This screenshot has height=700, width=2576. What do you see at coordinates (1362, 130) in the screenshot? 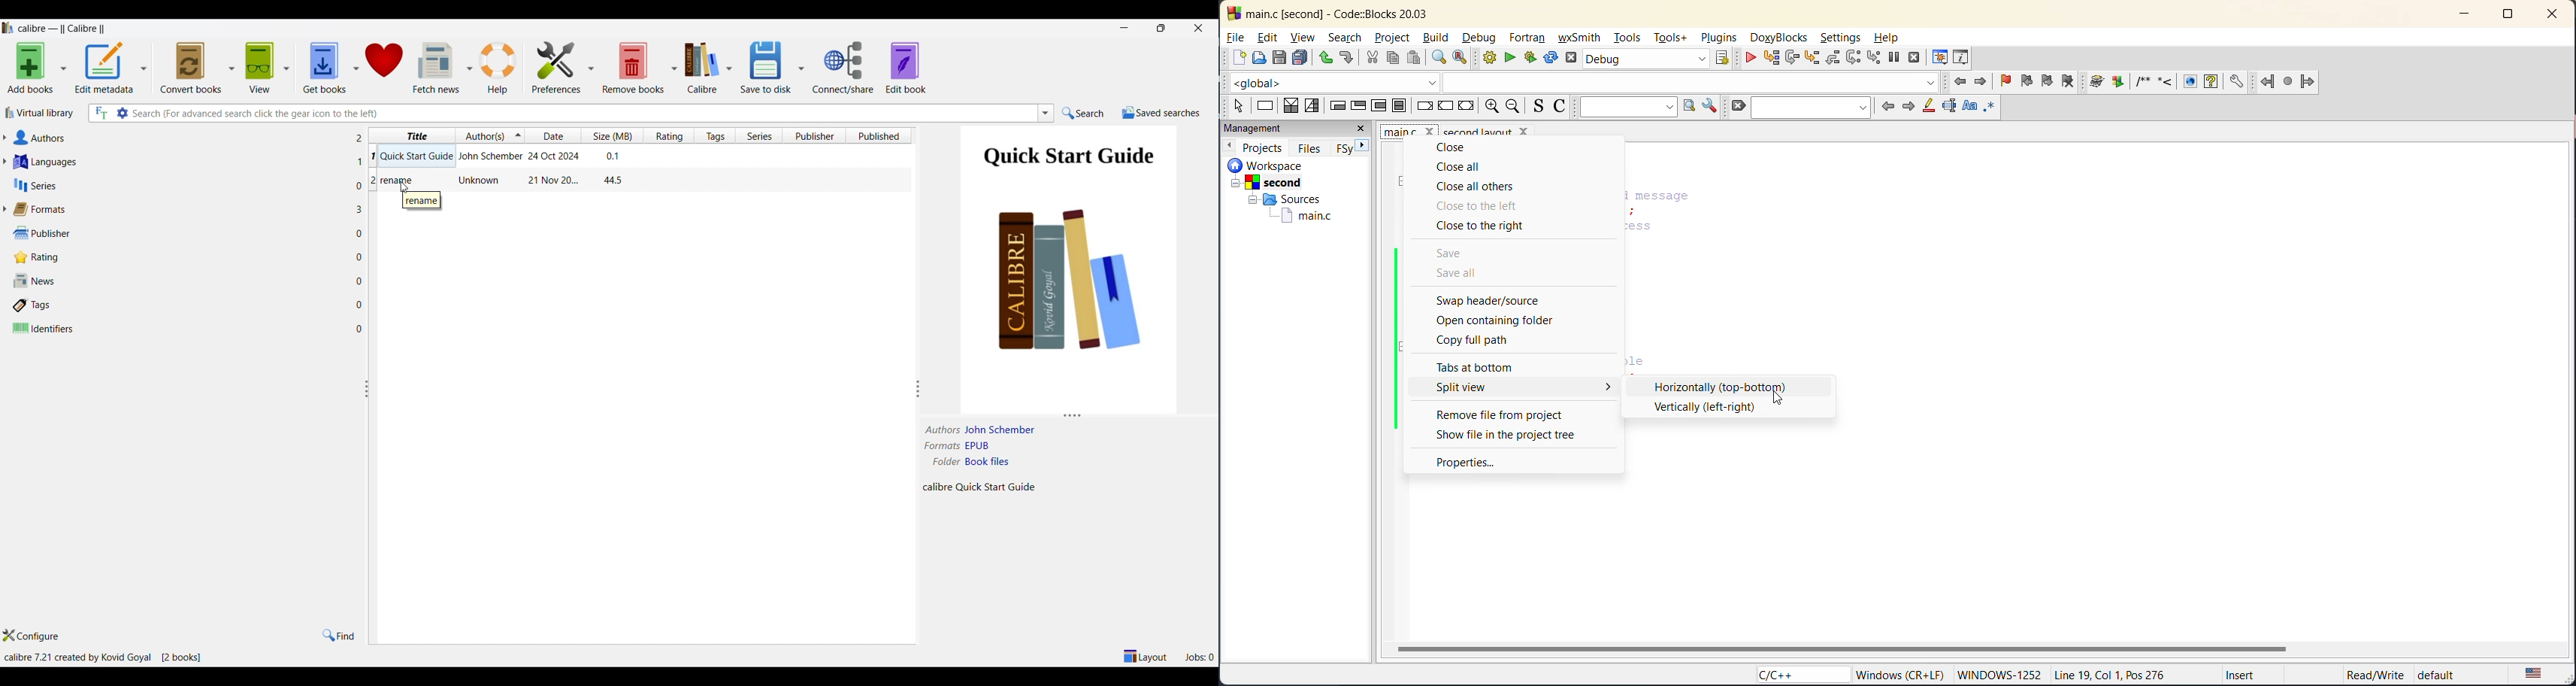
I see `close` at bounding box center [1362, 130].